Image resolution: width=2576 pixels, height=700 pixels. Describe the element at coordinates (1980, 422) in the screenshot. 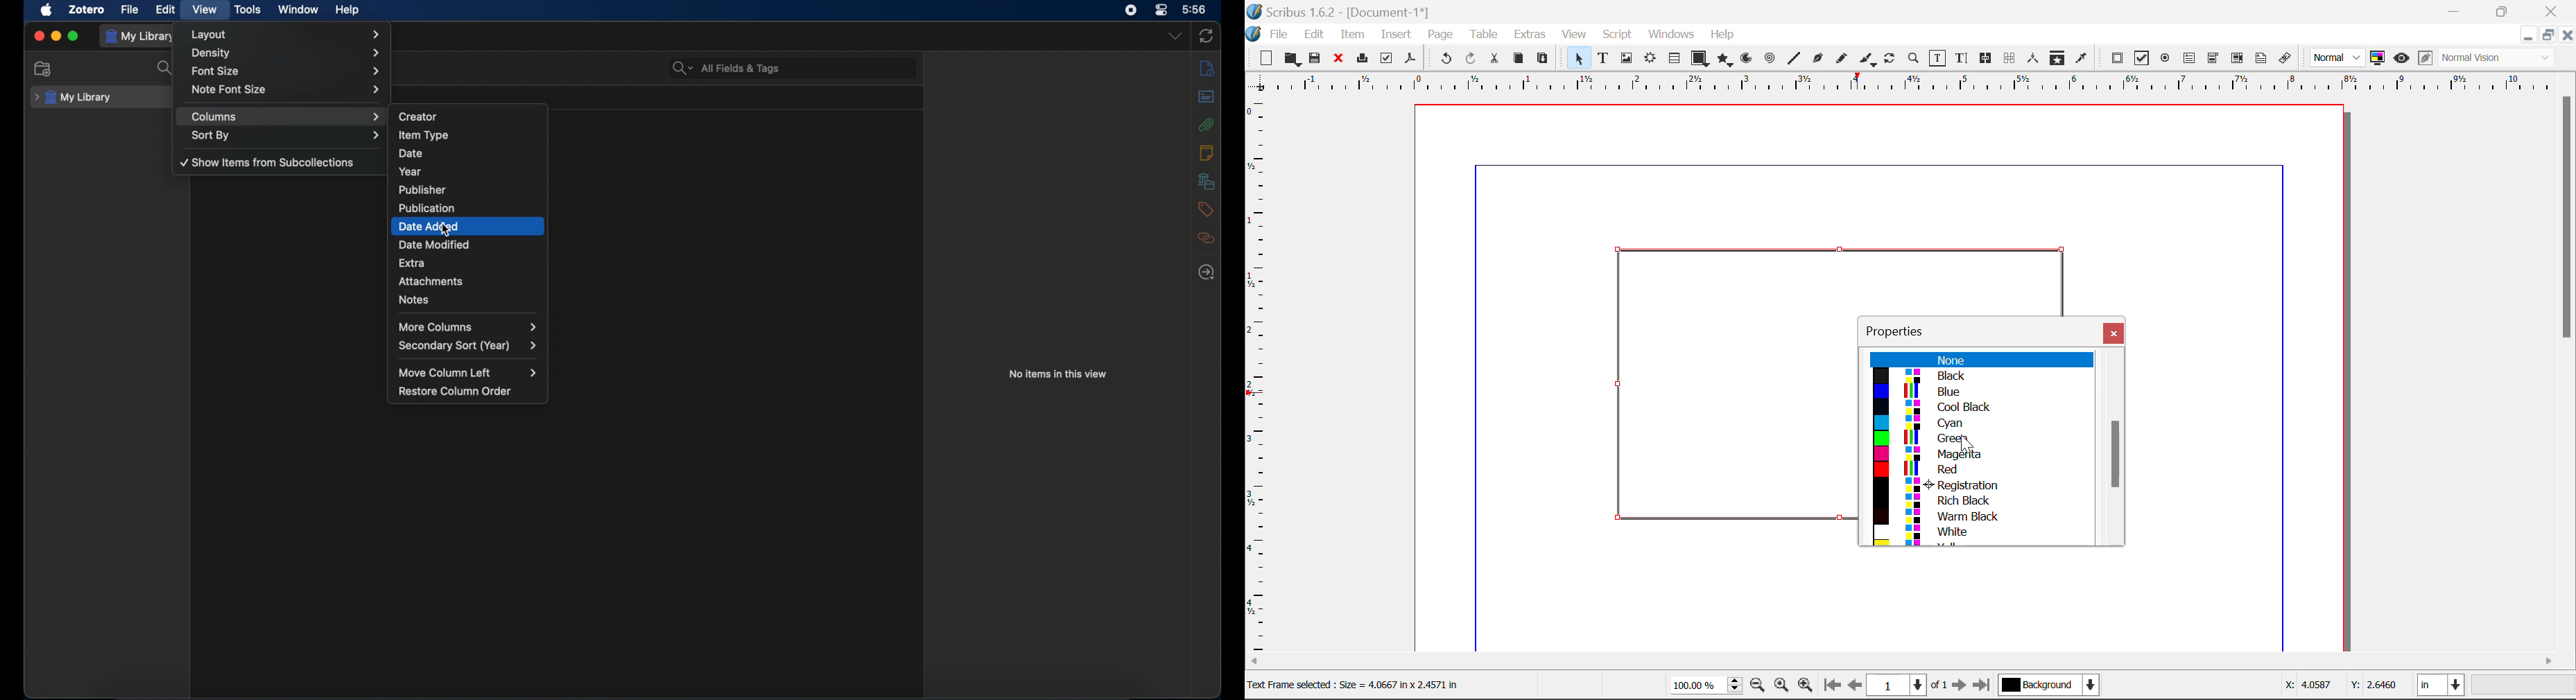

I see `Cyan` at that location.